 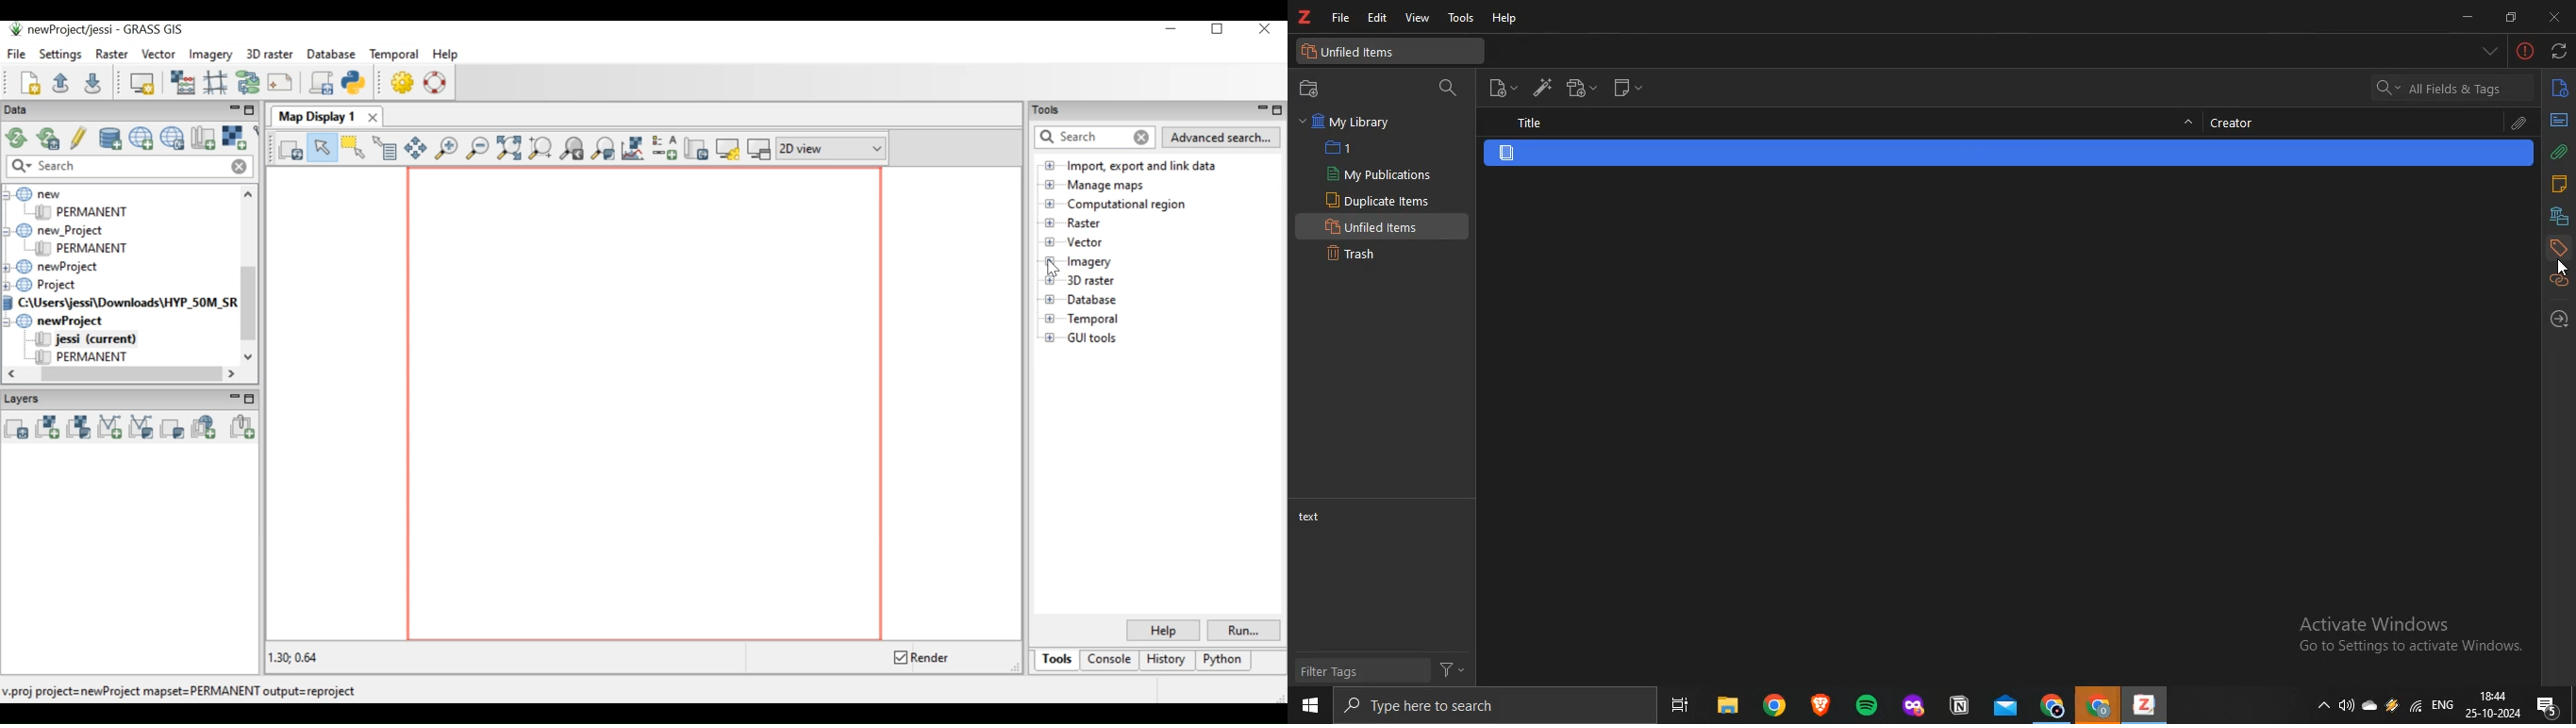 I want to click on abstract, so click(x=2558, y=120).